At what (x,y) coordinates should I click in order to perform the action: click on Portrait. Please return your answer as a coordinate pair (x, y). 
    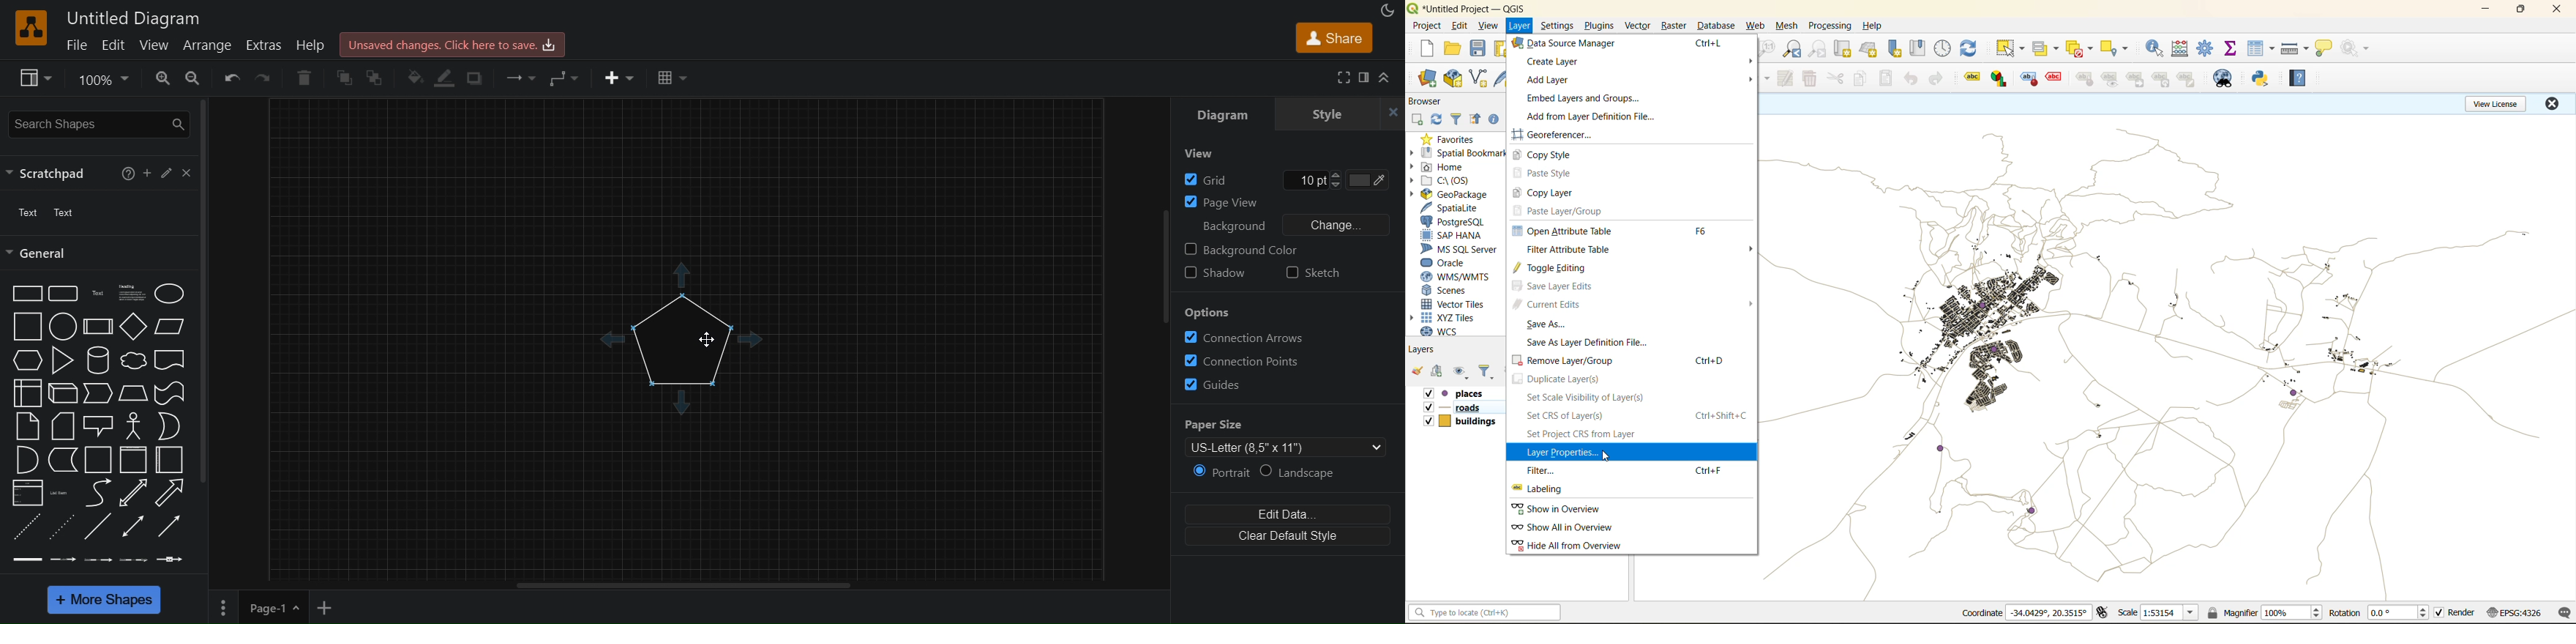
    Looking at the image, I should click on (1221, 472).